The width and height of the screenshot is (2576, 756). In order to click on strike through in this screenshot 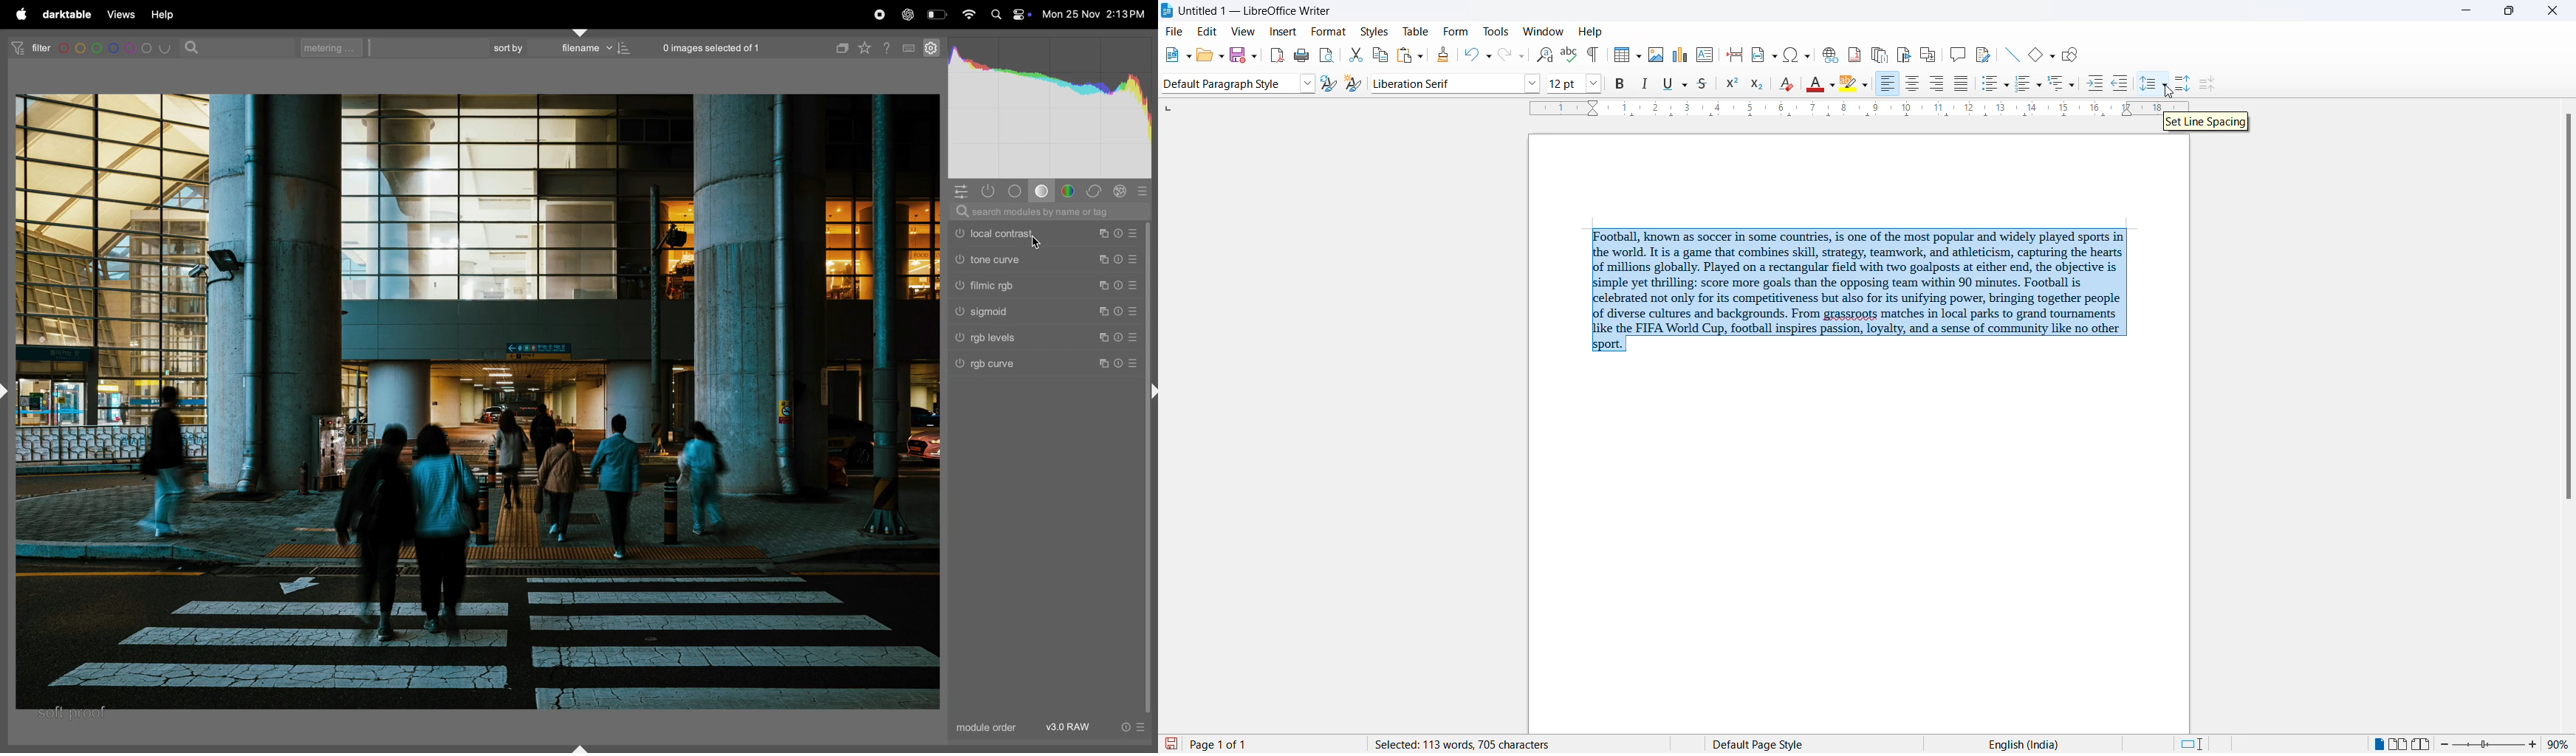, I will do `click(1702, 83)`.